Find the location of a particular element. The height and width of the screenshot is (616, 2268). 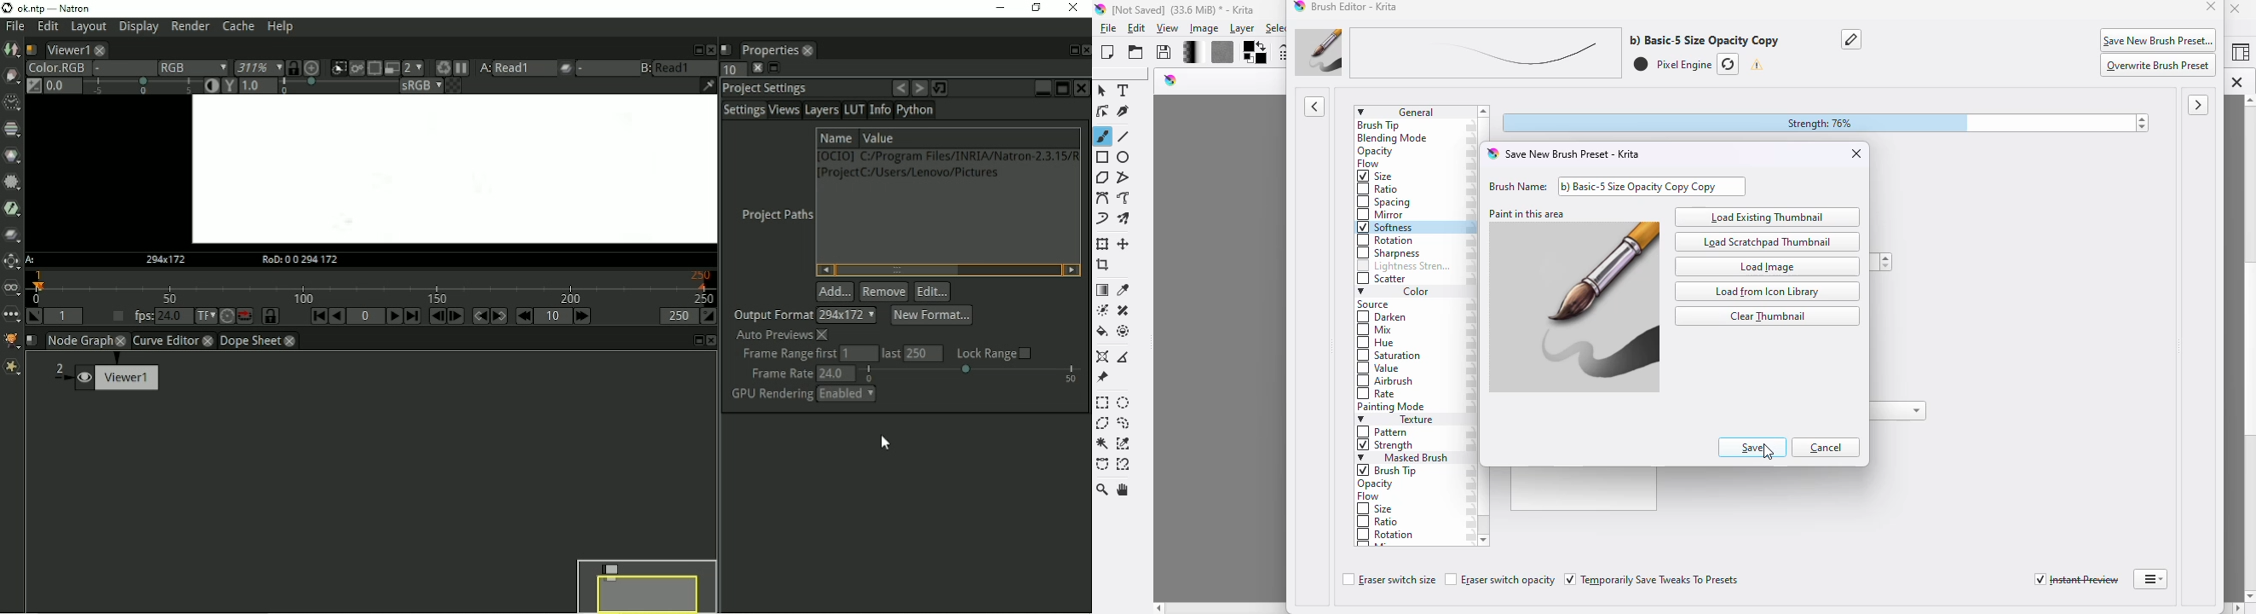

brush tip is located at coordinates (1390, 471).